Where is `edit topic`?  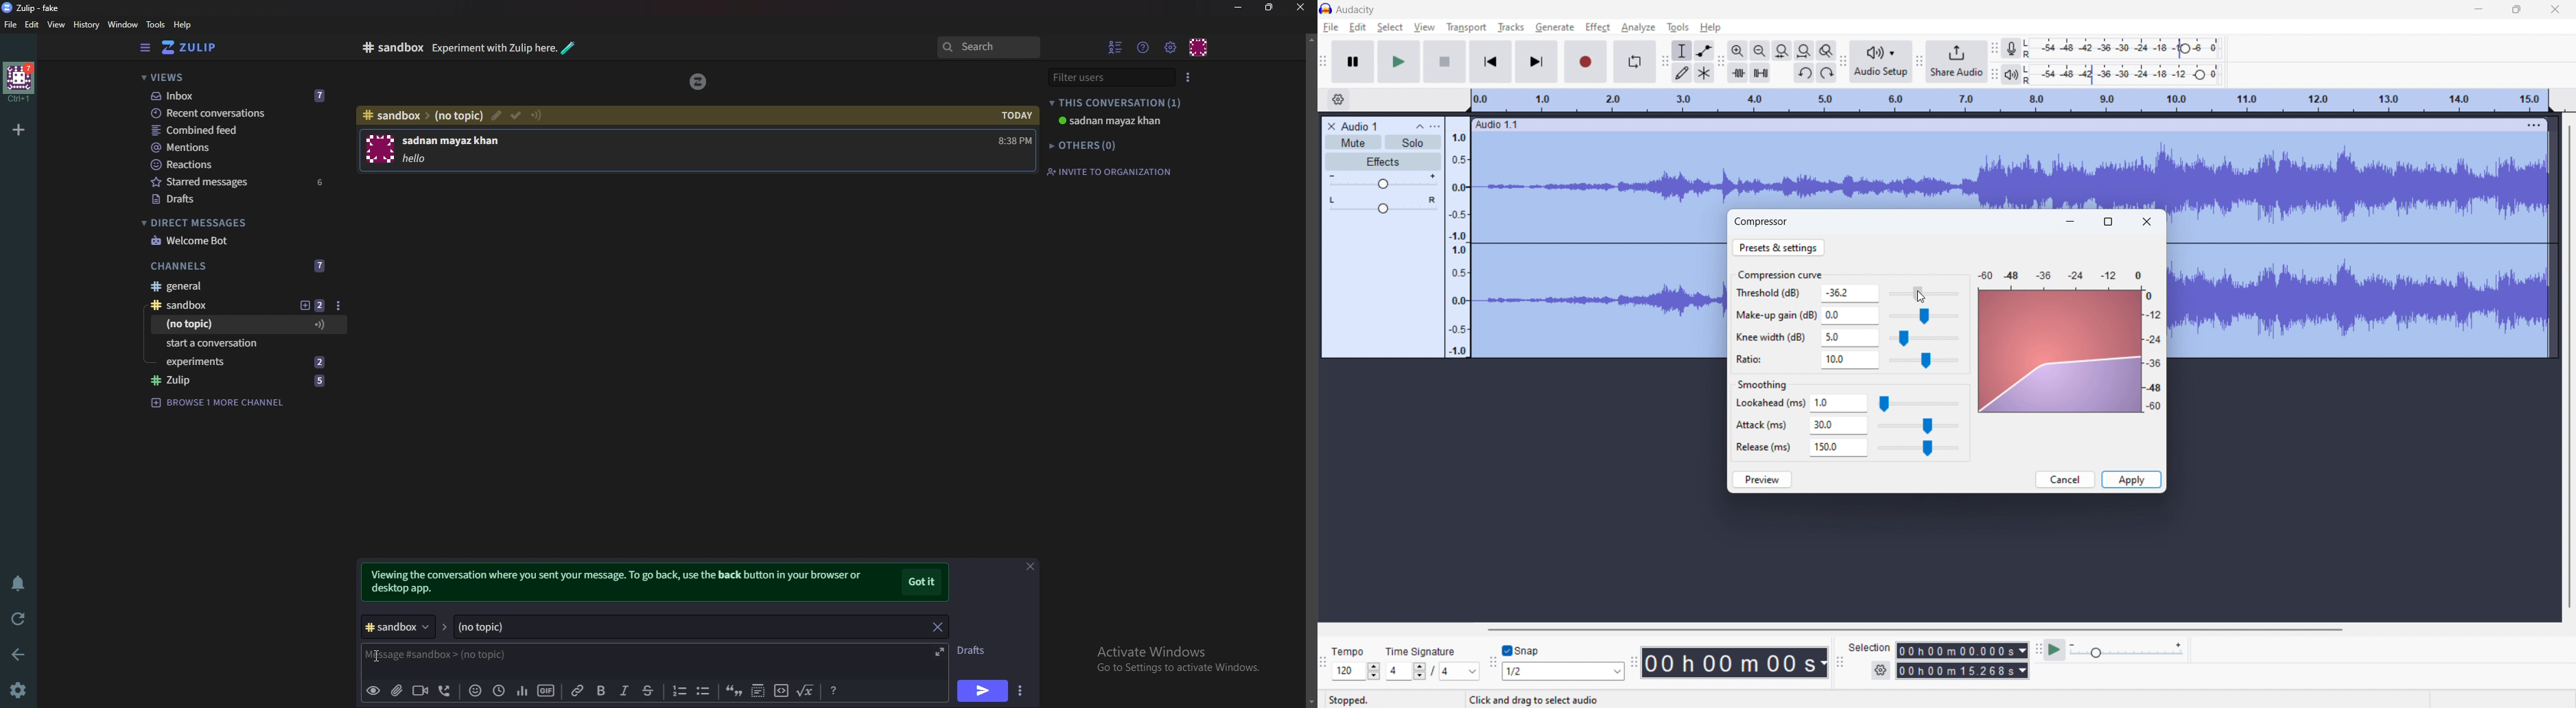 edit topic is located at coordinates (496, 115).